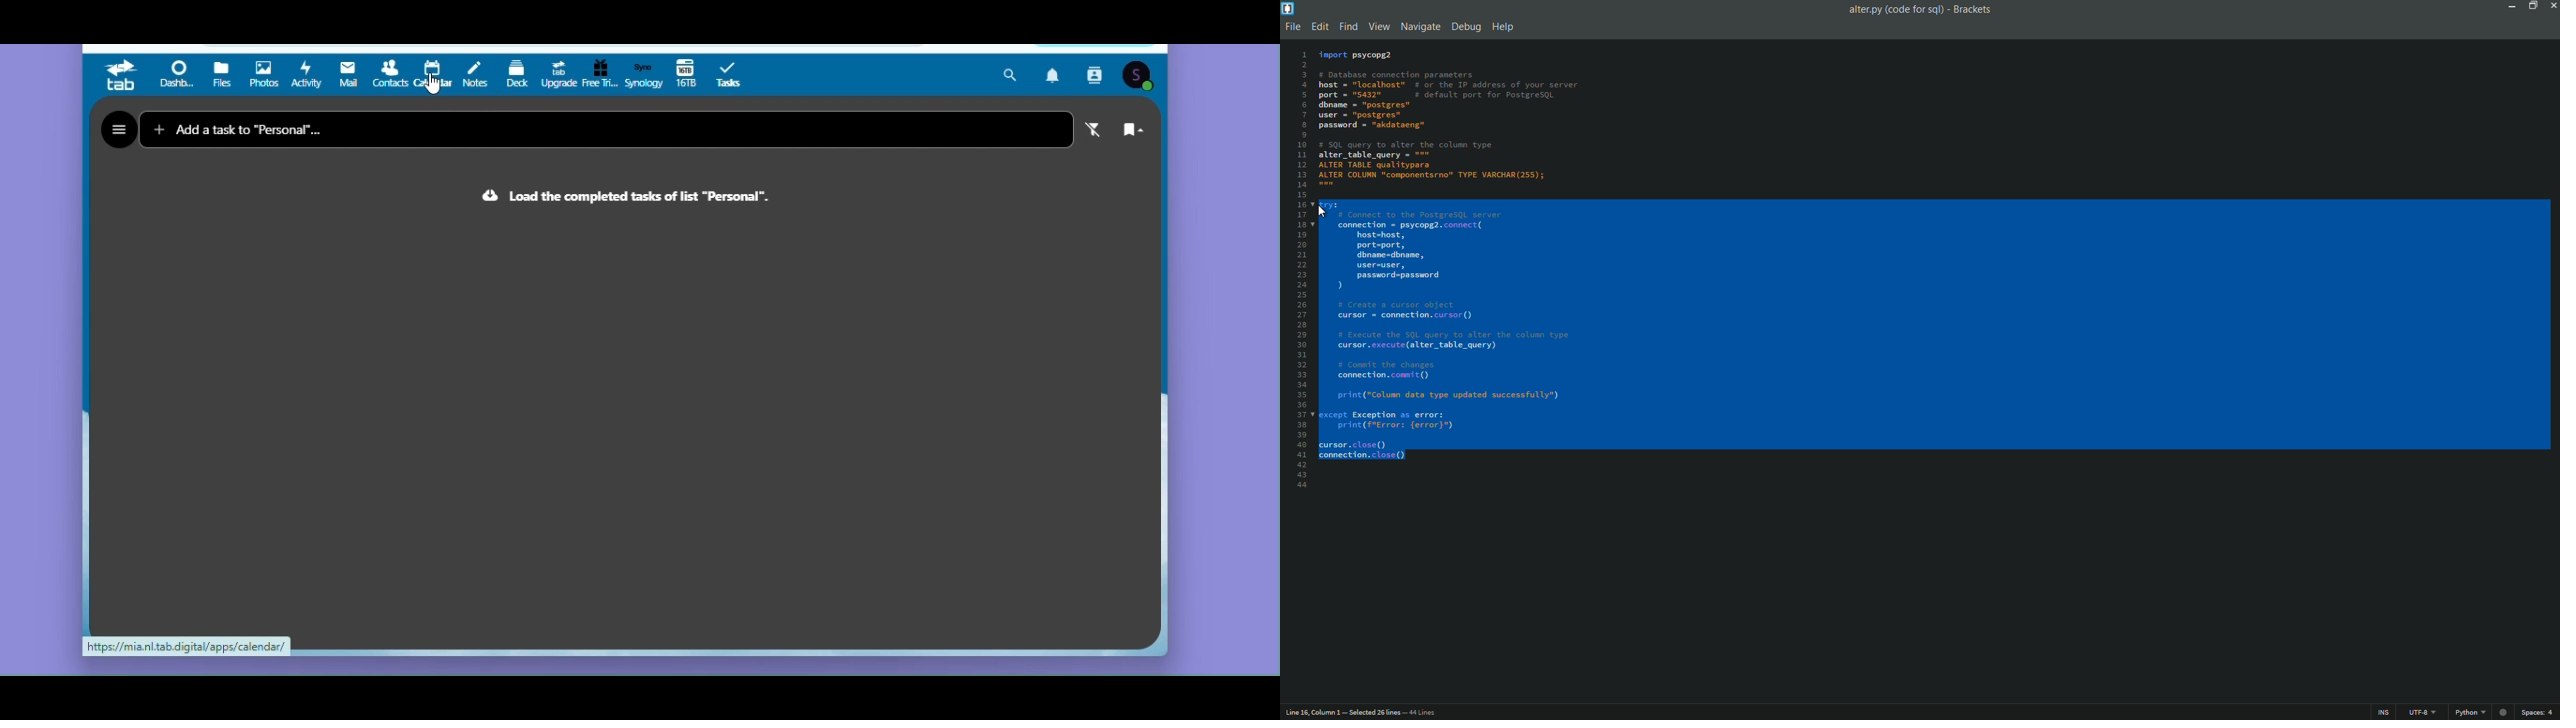  What do you see at coordinates (686, 75) in the screenshot?
I see `16 TB` at bounding box center [686, 75].